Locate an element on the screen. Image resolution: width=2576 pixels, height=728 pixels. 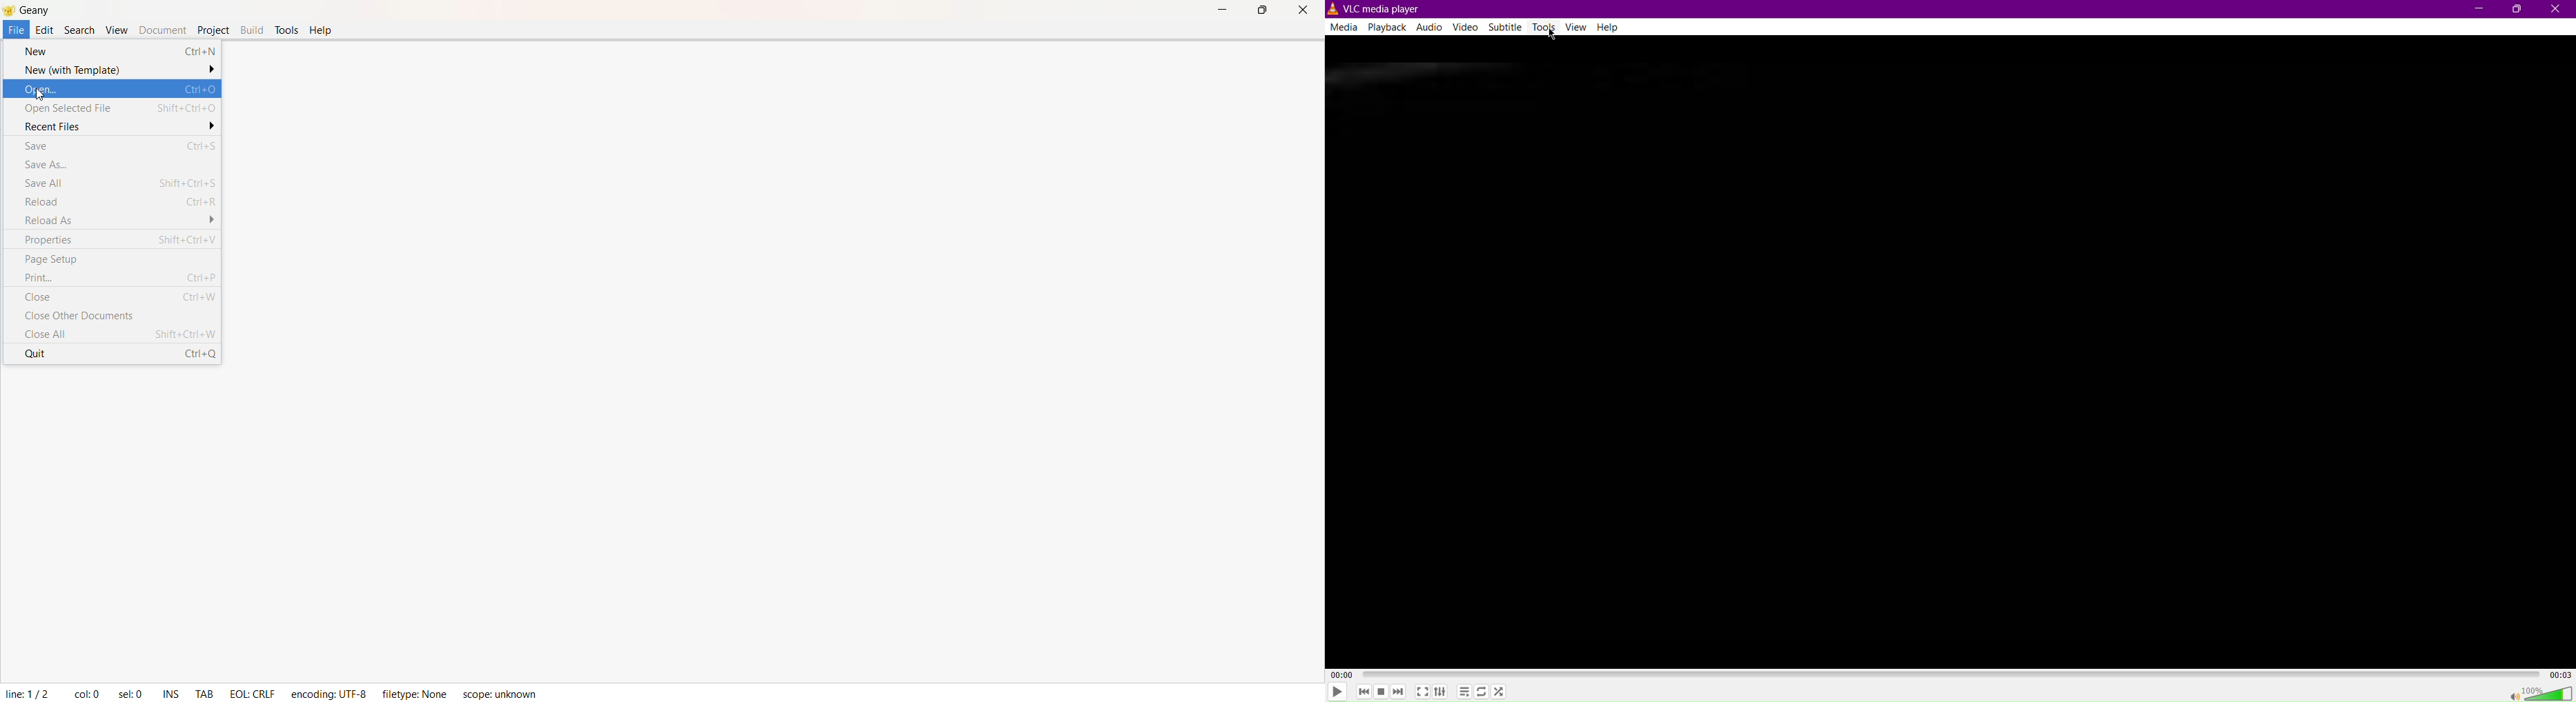
Document is located at coordinates (163, 30).